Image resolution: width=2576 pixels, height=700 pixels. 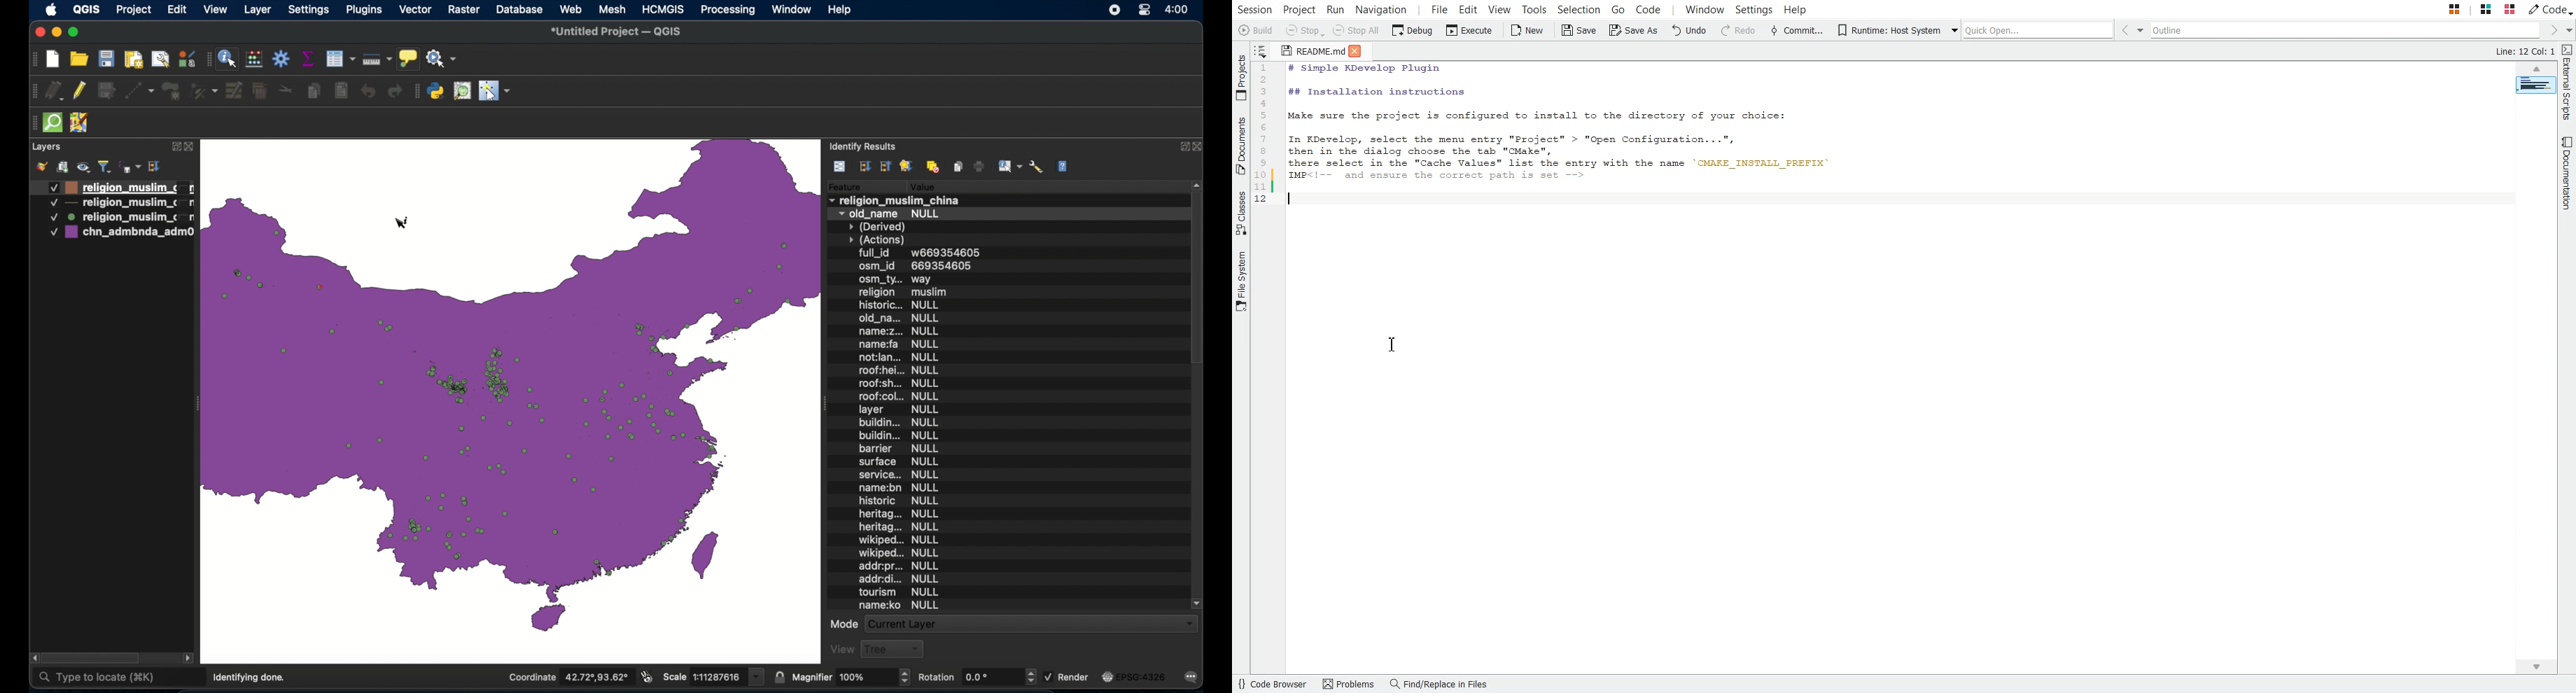 I want to click on zoomed in boundary map of china with point data, so click(x=513, y=400).